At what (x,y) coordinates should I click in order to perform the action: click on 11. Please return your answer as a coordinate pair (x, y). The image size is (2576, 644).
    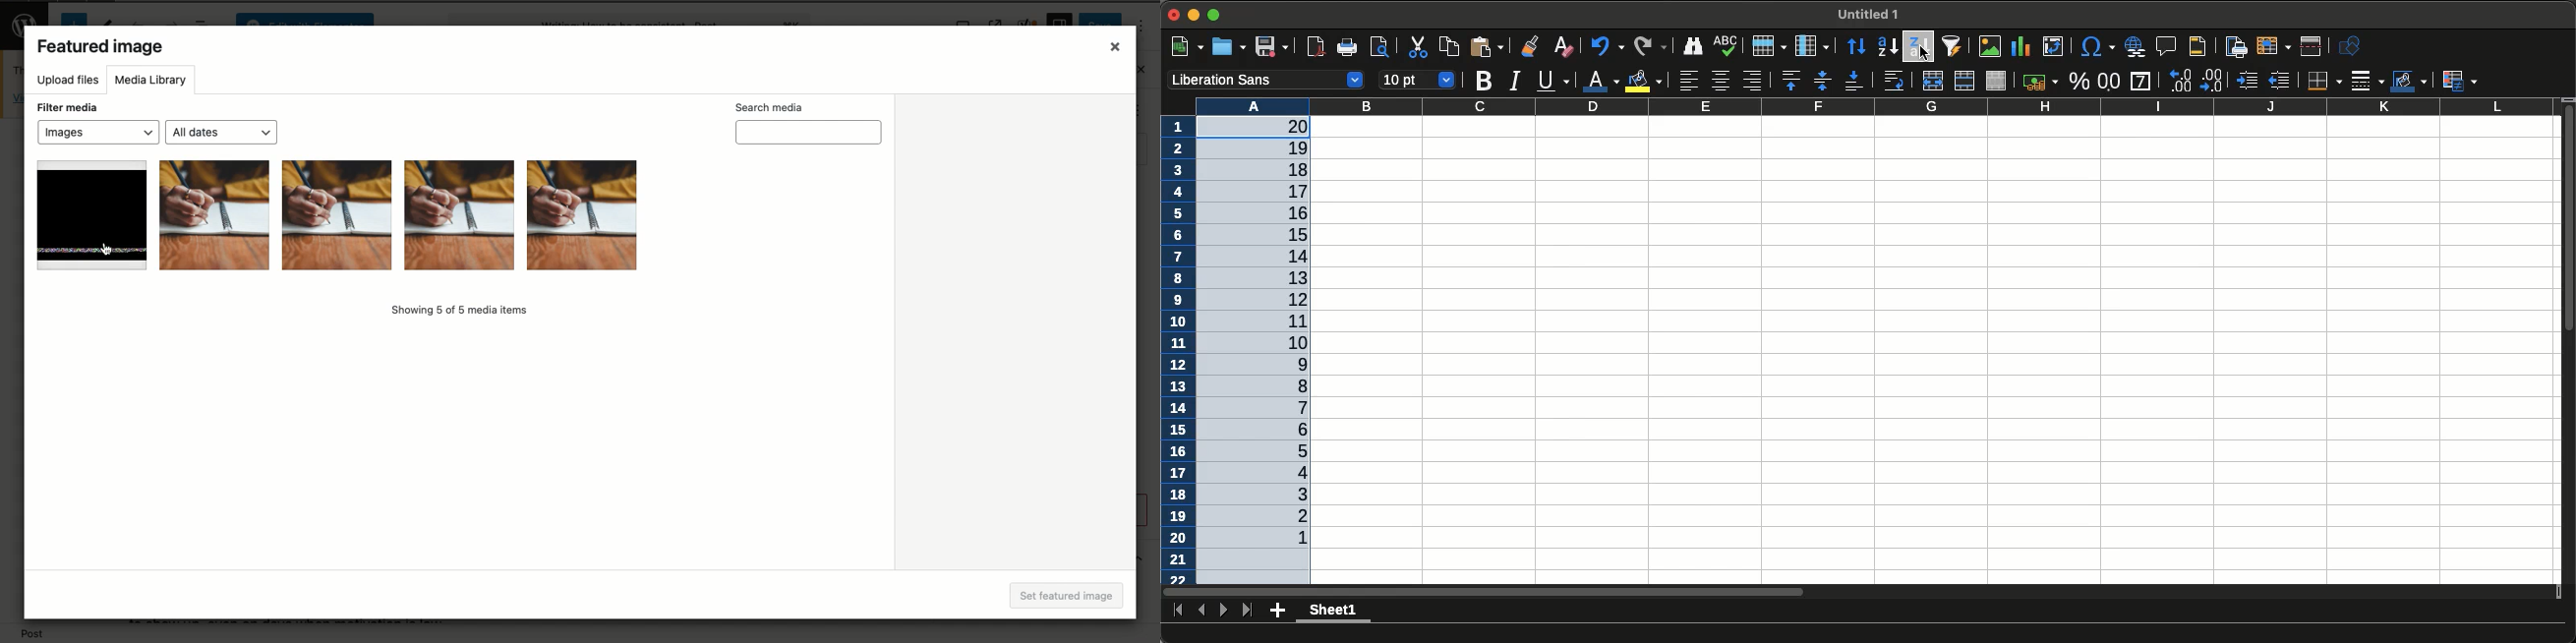
    Looking at the image, I should click on (1289, 342).